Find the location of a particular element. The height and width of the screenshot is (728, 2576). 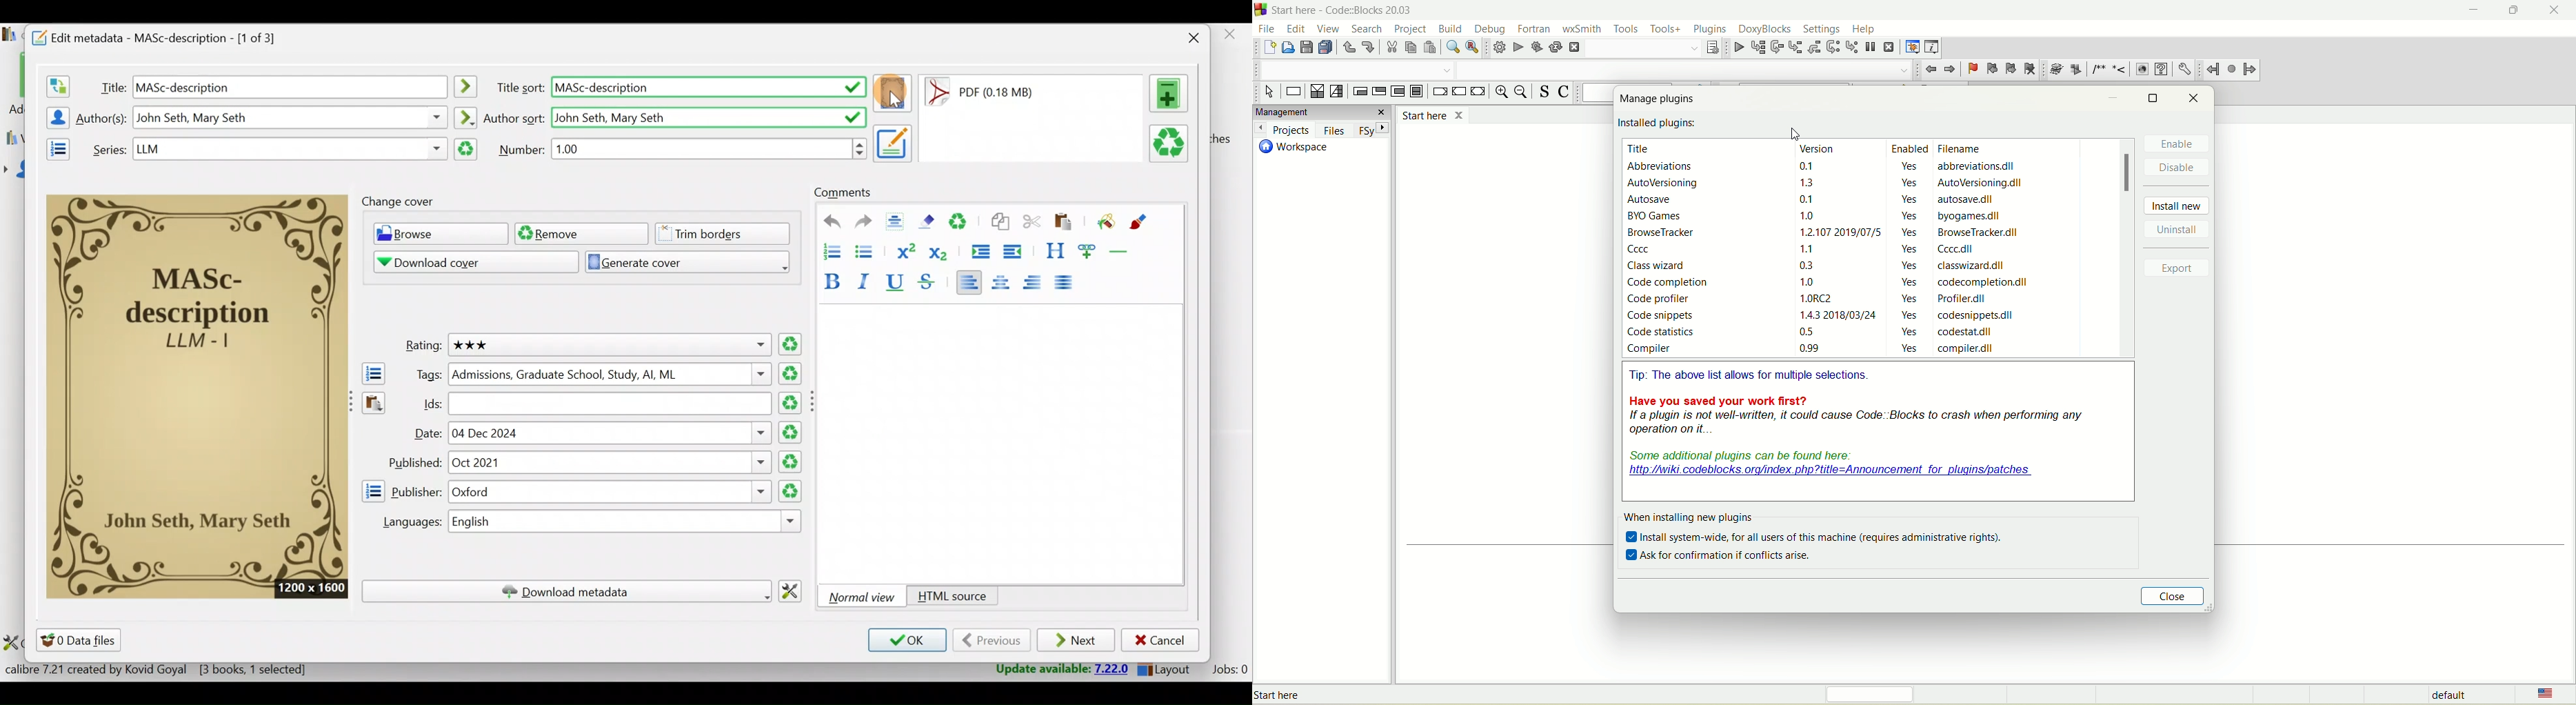

counting loop is located at coordinates (1398, 92).